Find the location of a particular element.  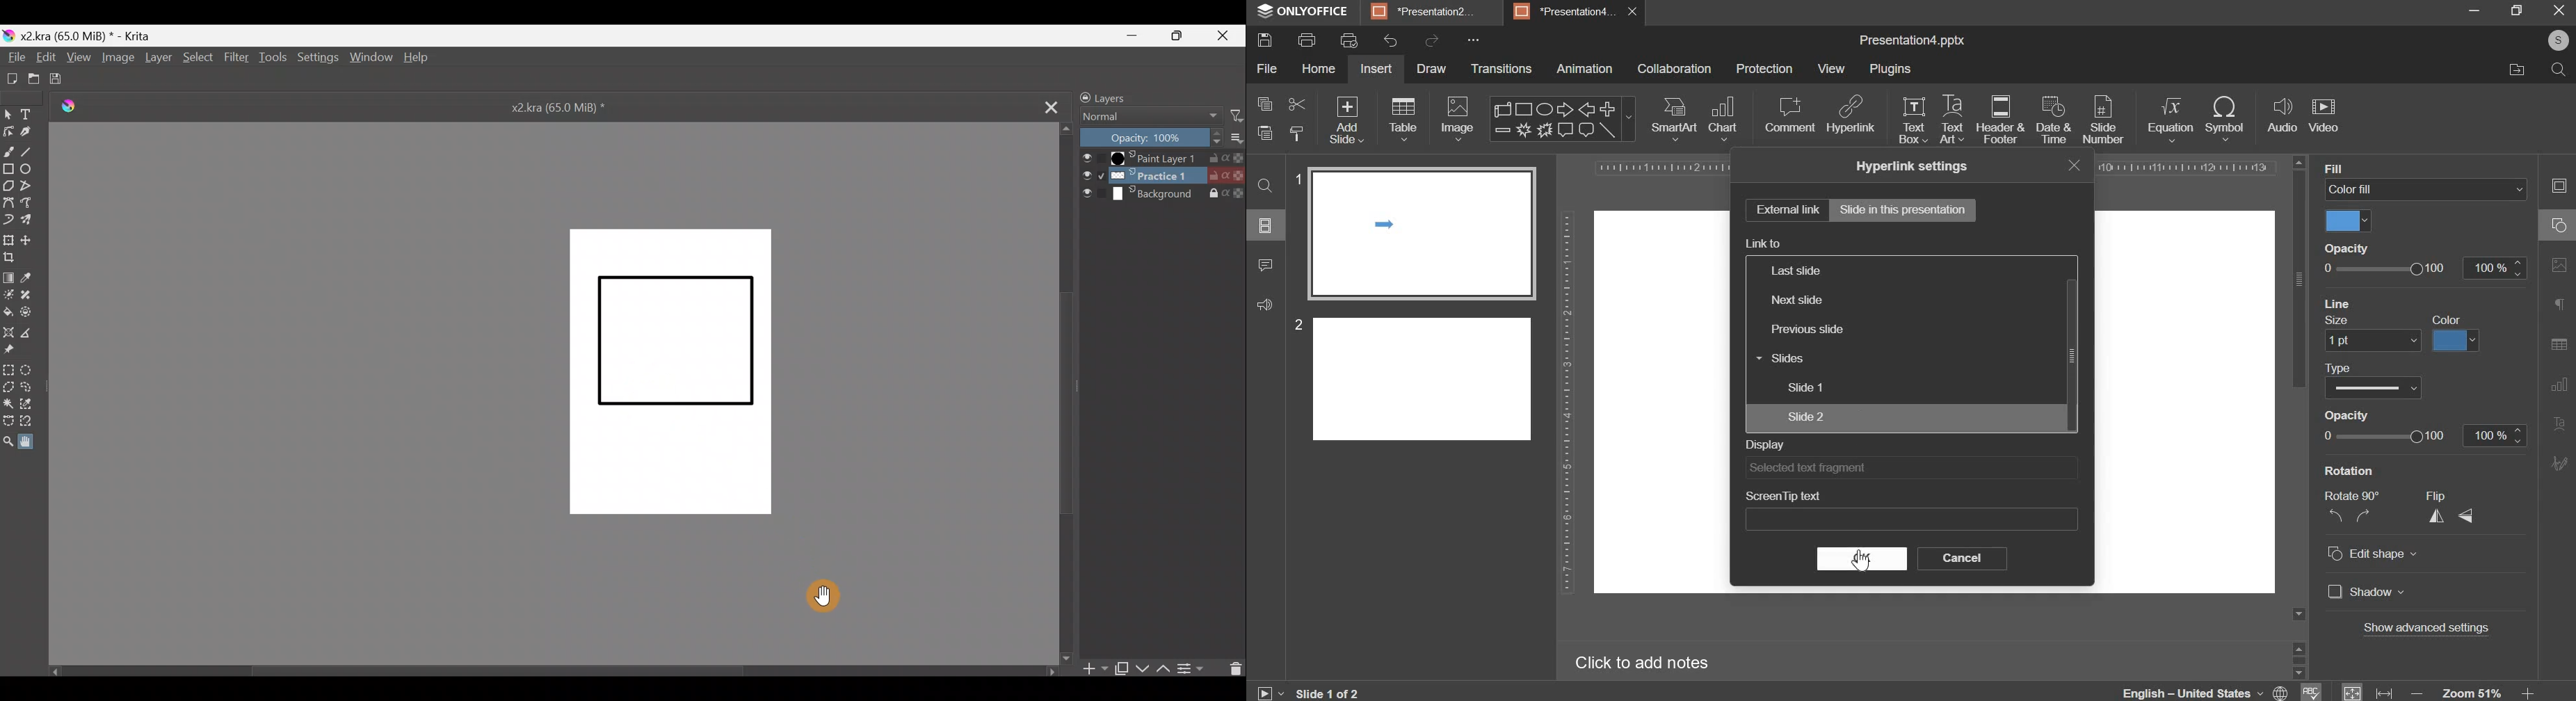

slide 1 is located at coordinates (1805, 387).